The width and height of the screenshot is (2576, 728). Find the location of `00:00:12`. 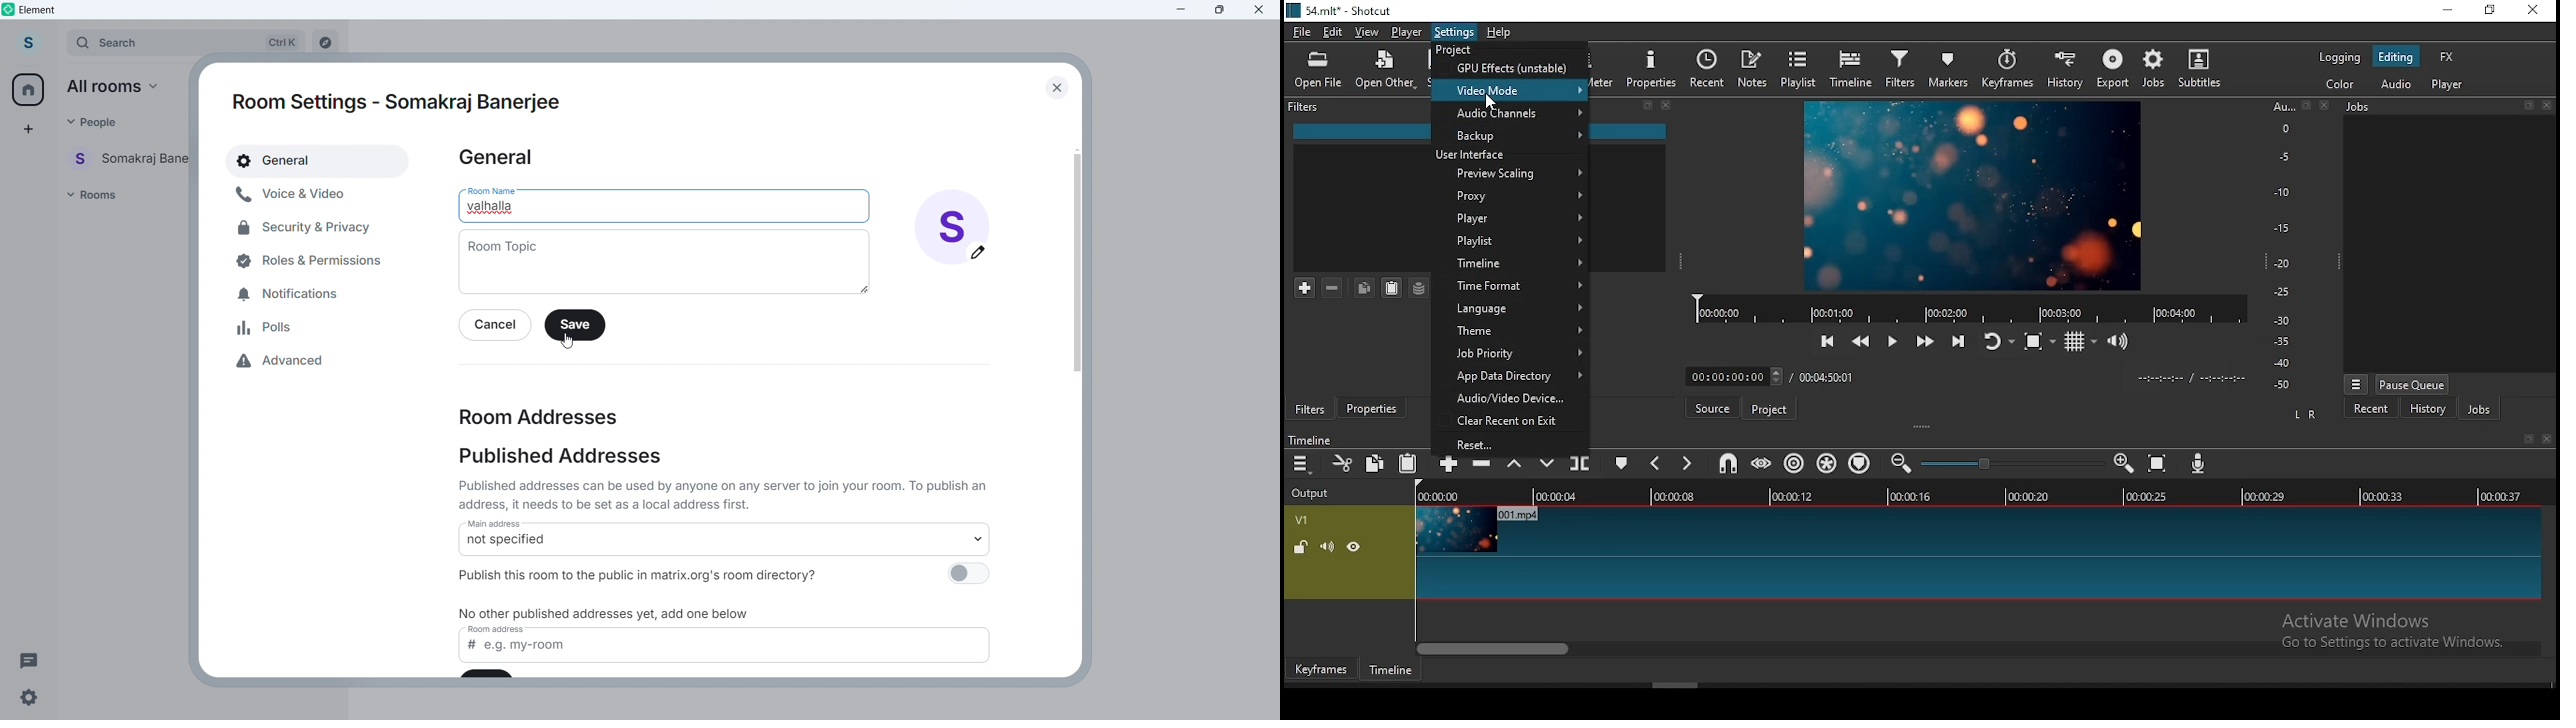

00:00:12 is located at coordinates (1795, 496).